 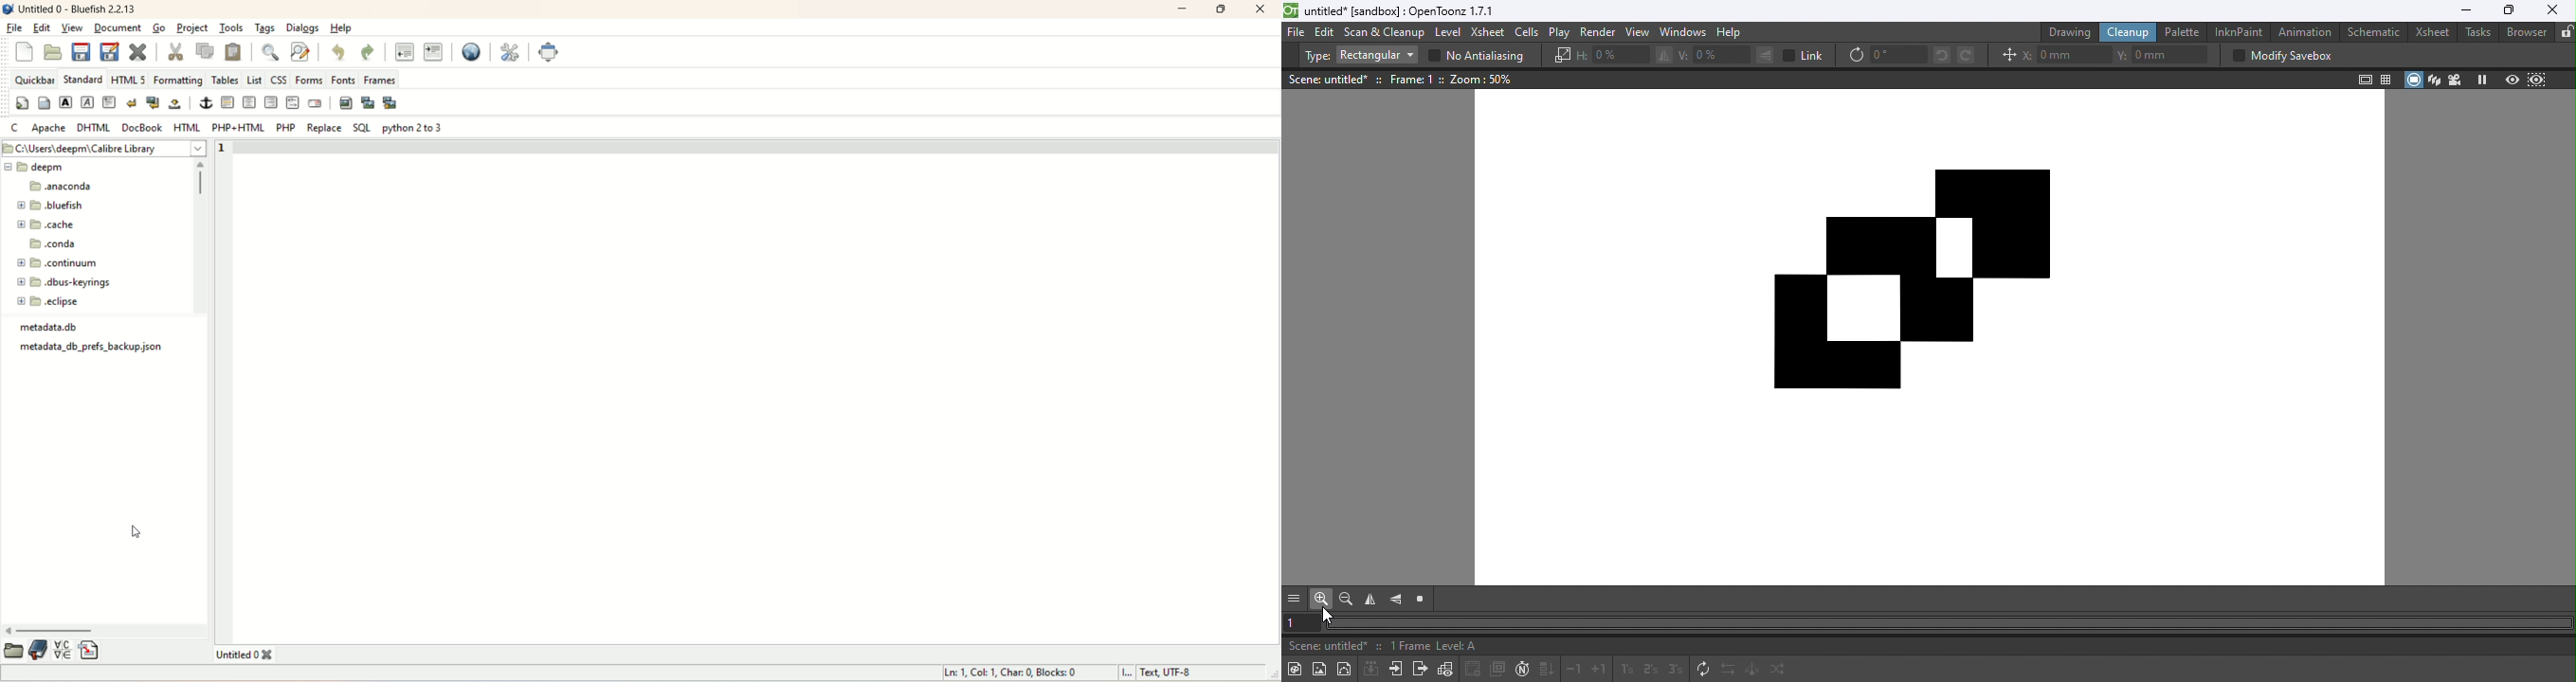 I want to click on Play, so click(x=1558, y=33).